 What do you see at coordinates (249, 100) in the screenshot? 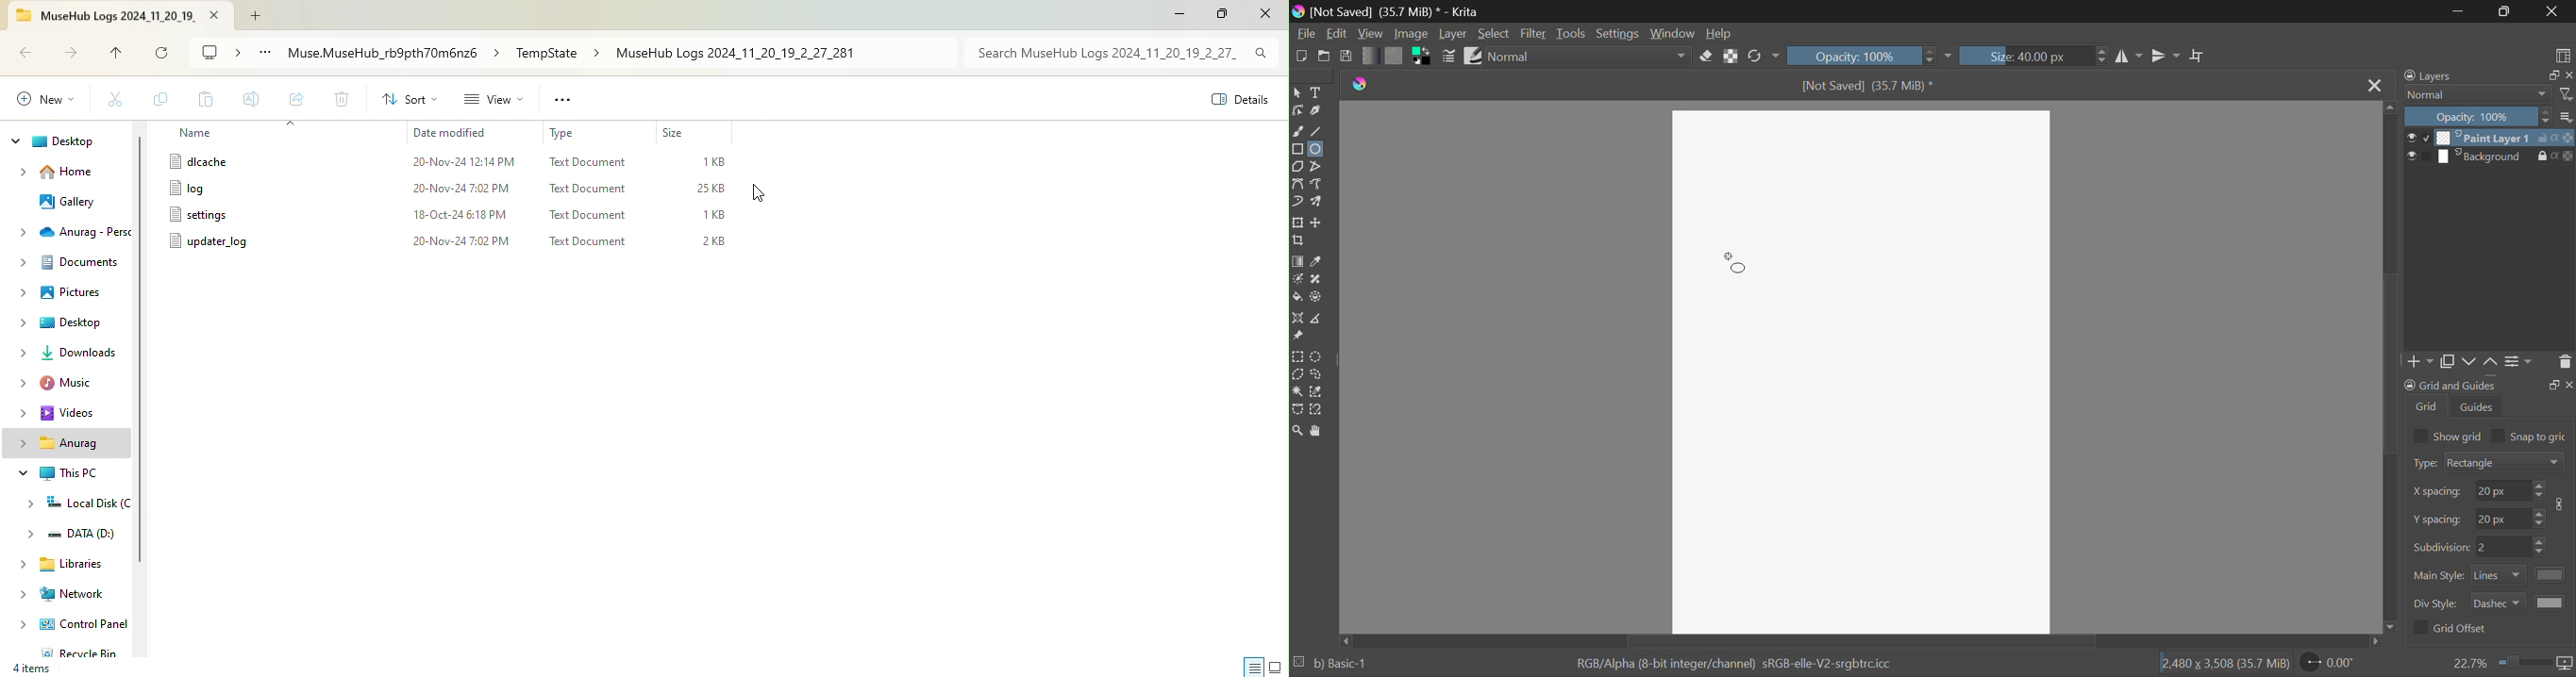
I see `Rename` at bounding box center [249, 100].